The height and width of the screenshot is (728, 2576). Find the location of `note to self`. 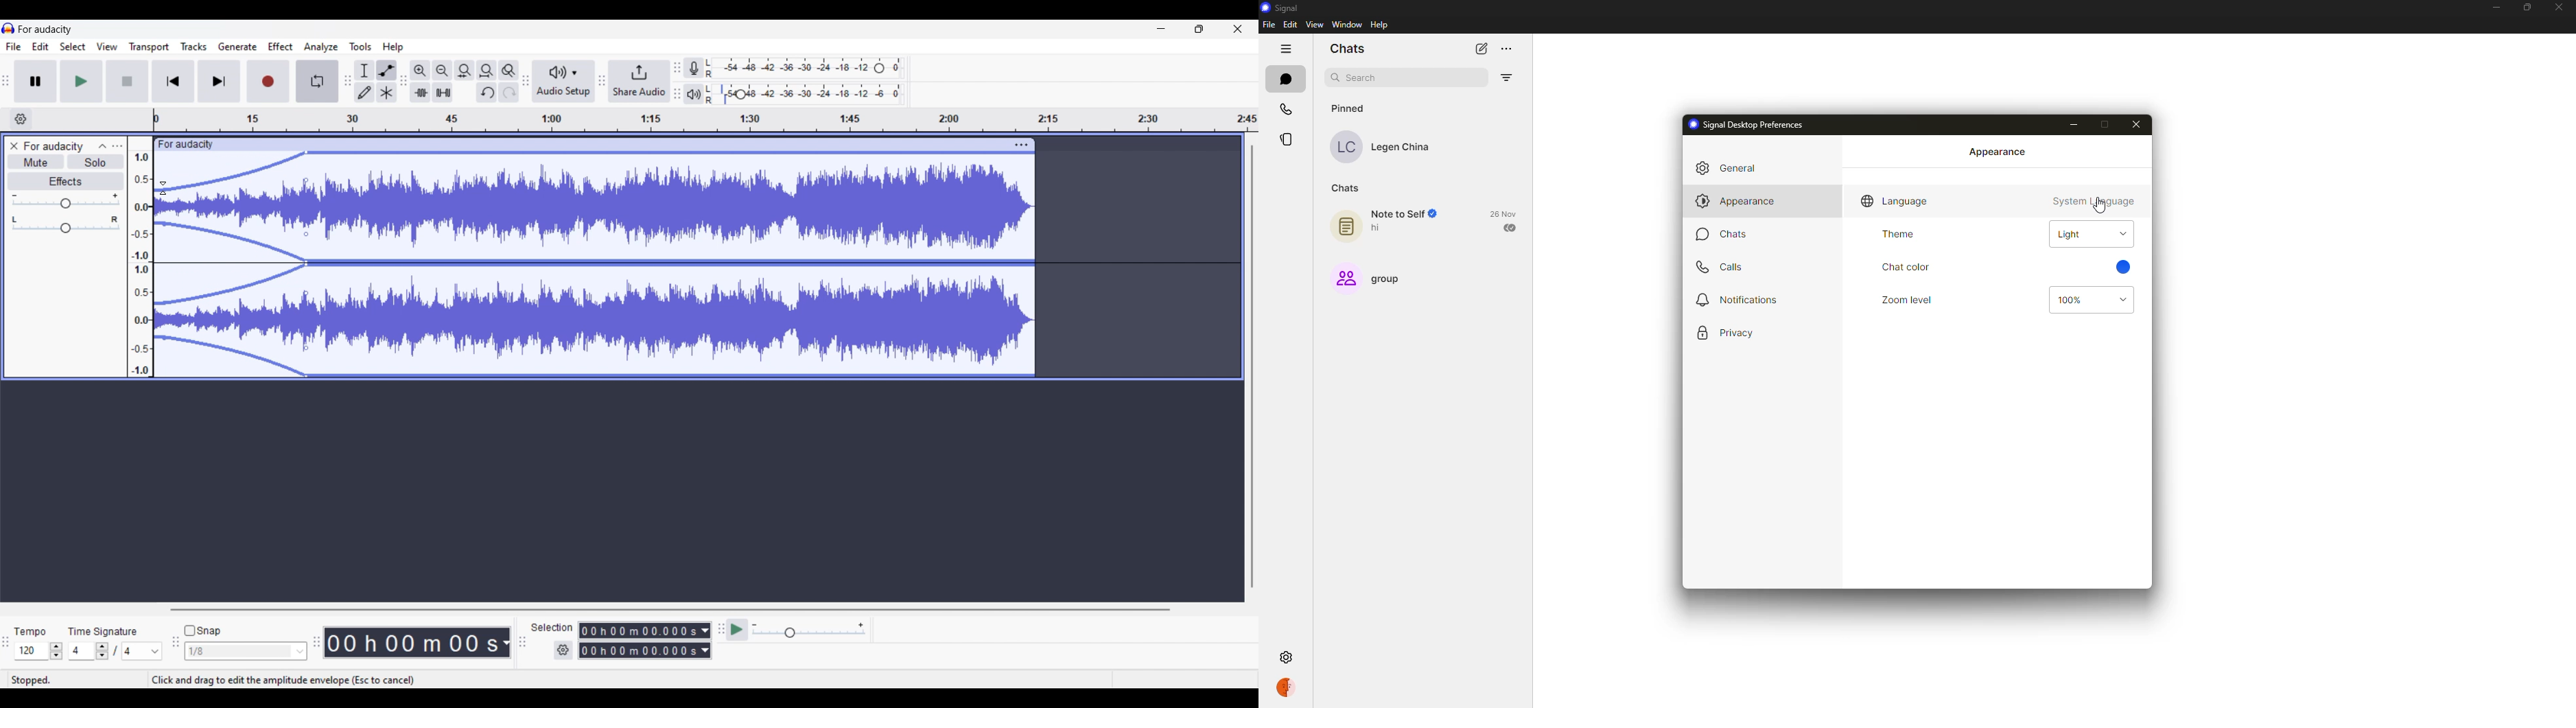

note to self is located at coordinates (1389, 222).